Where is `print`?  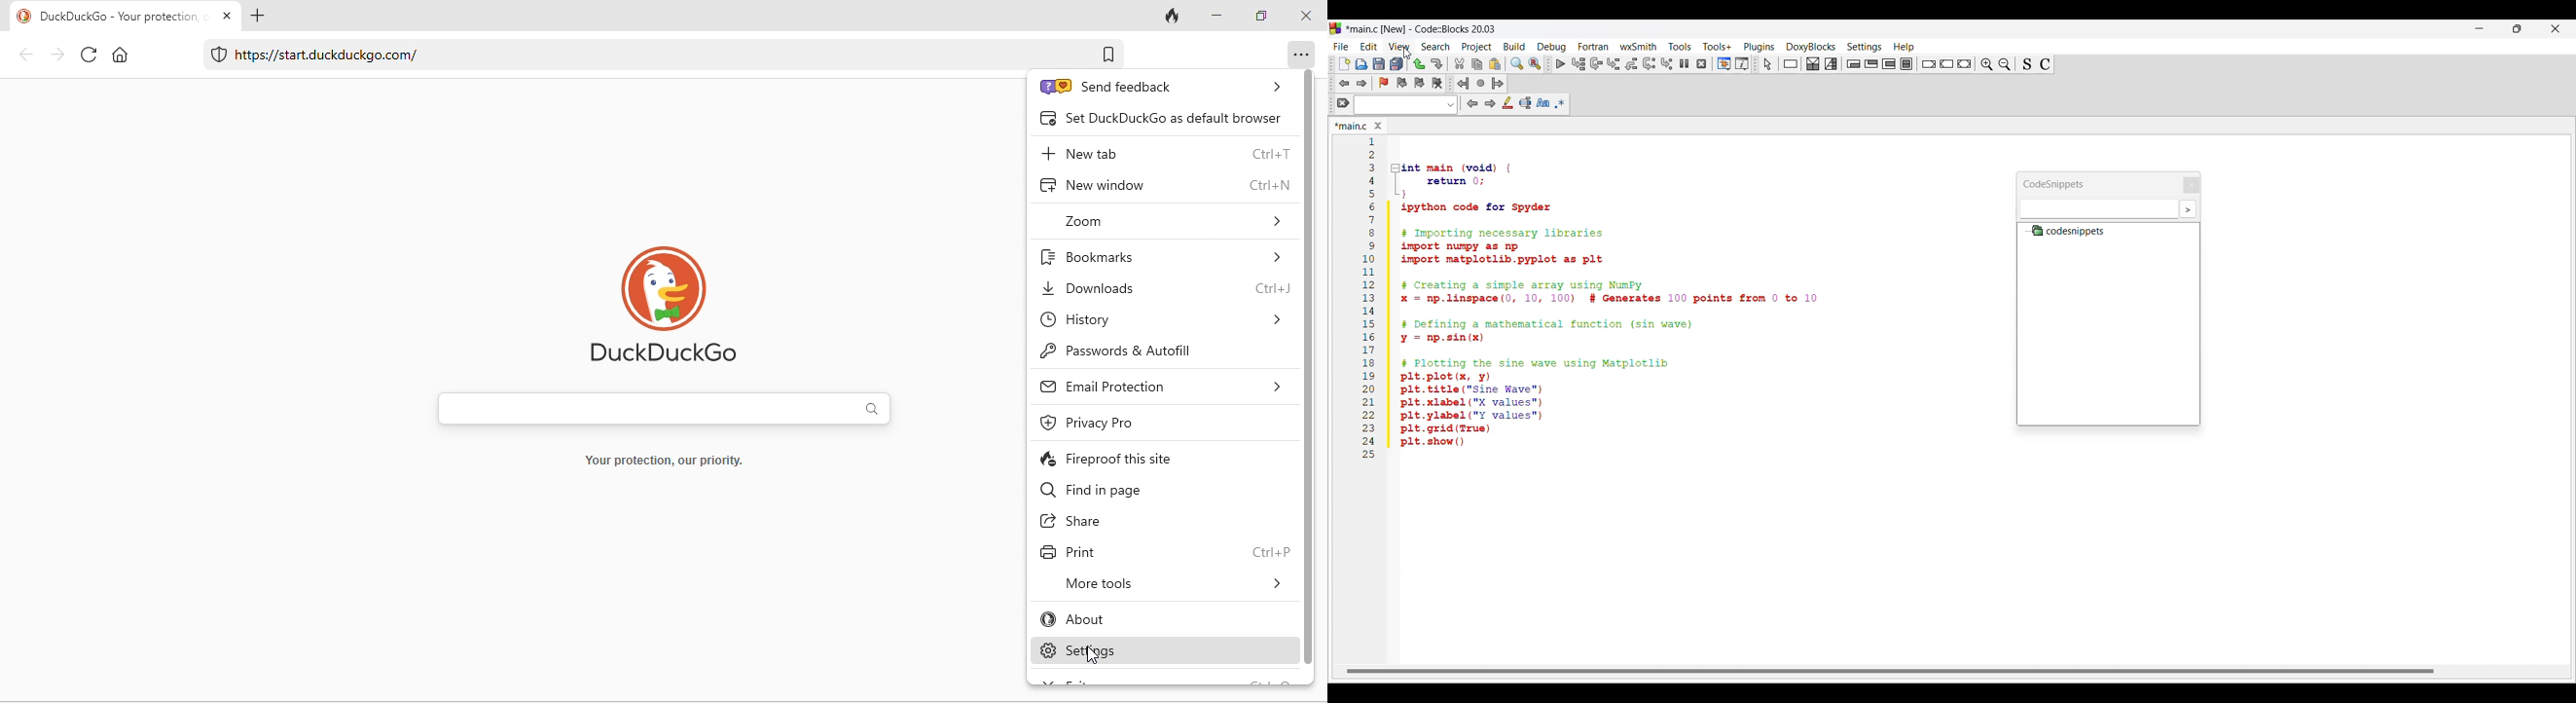
print is located at coordinates (1166, 551).